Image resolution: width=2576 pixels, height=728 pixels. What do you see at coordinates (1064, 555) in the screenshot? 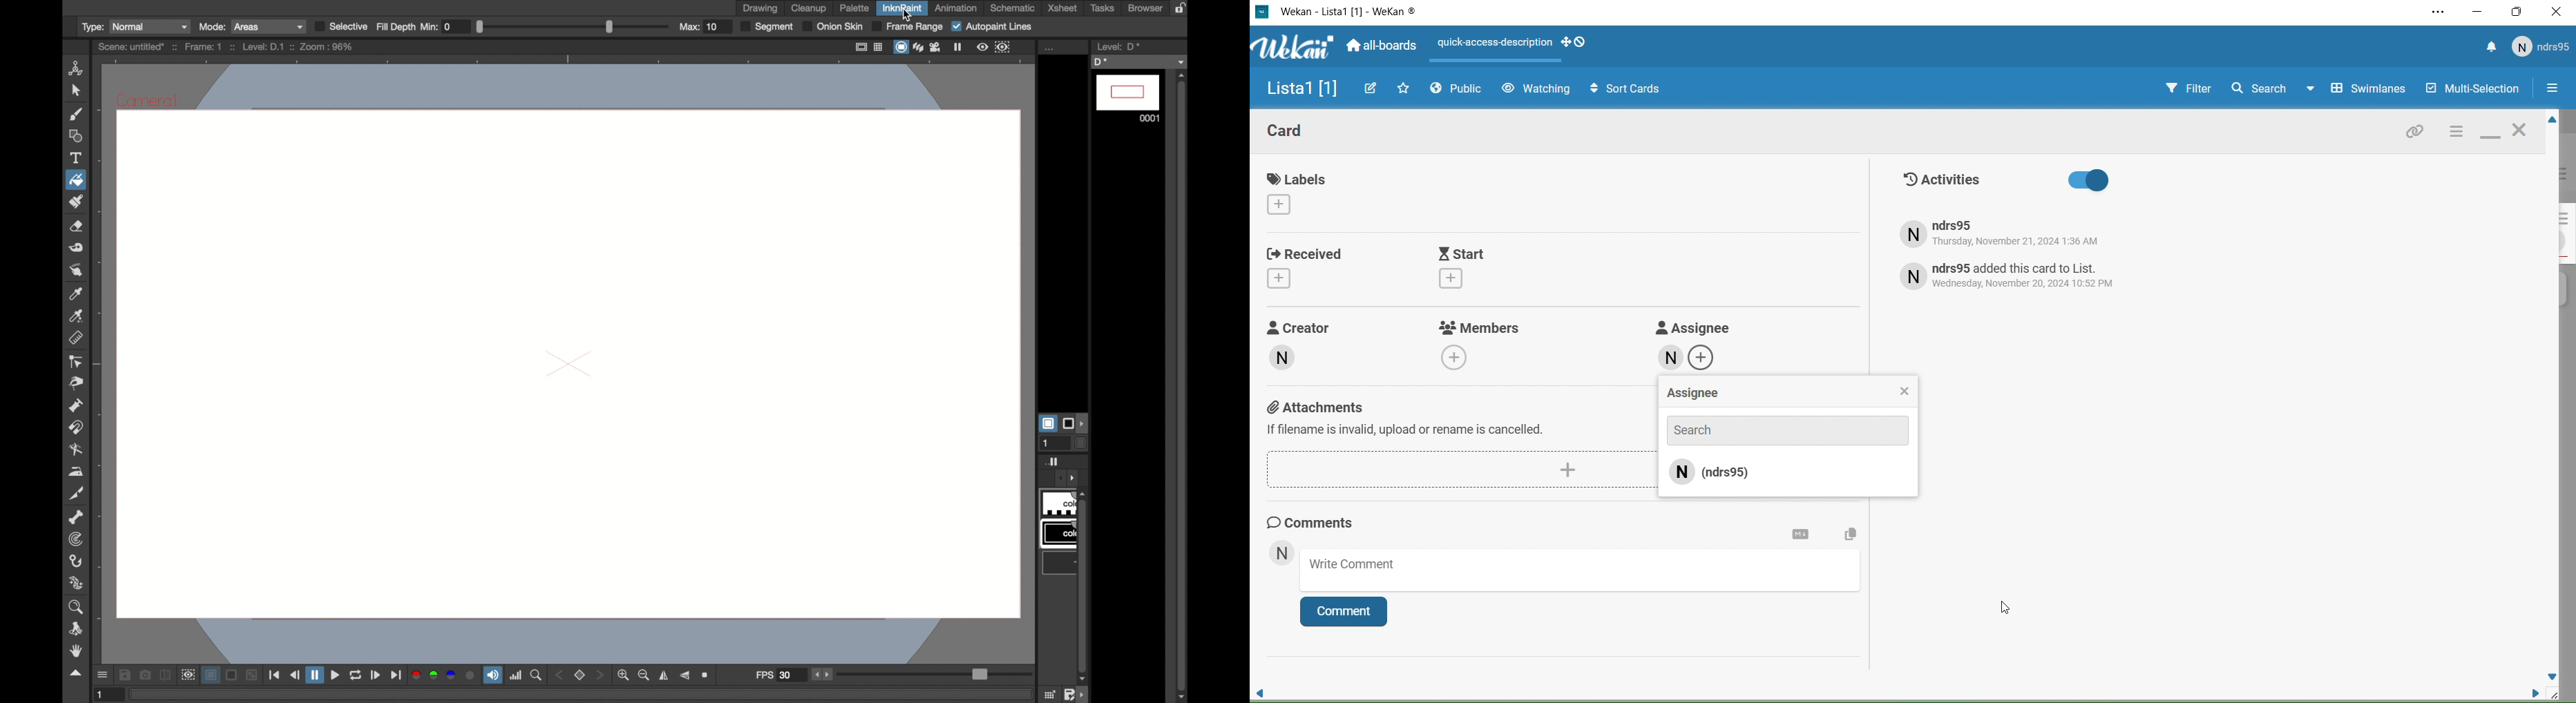
I see `obscure tab` at bounding box center [1064, 555].